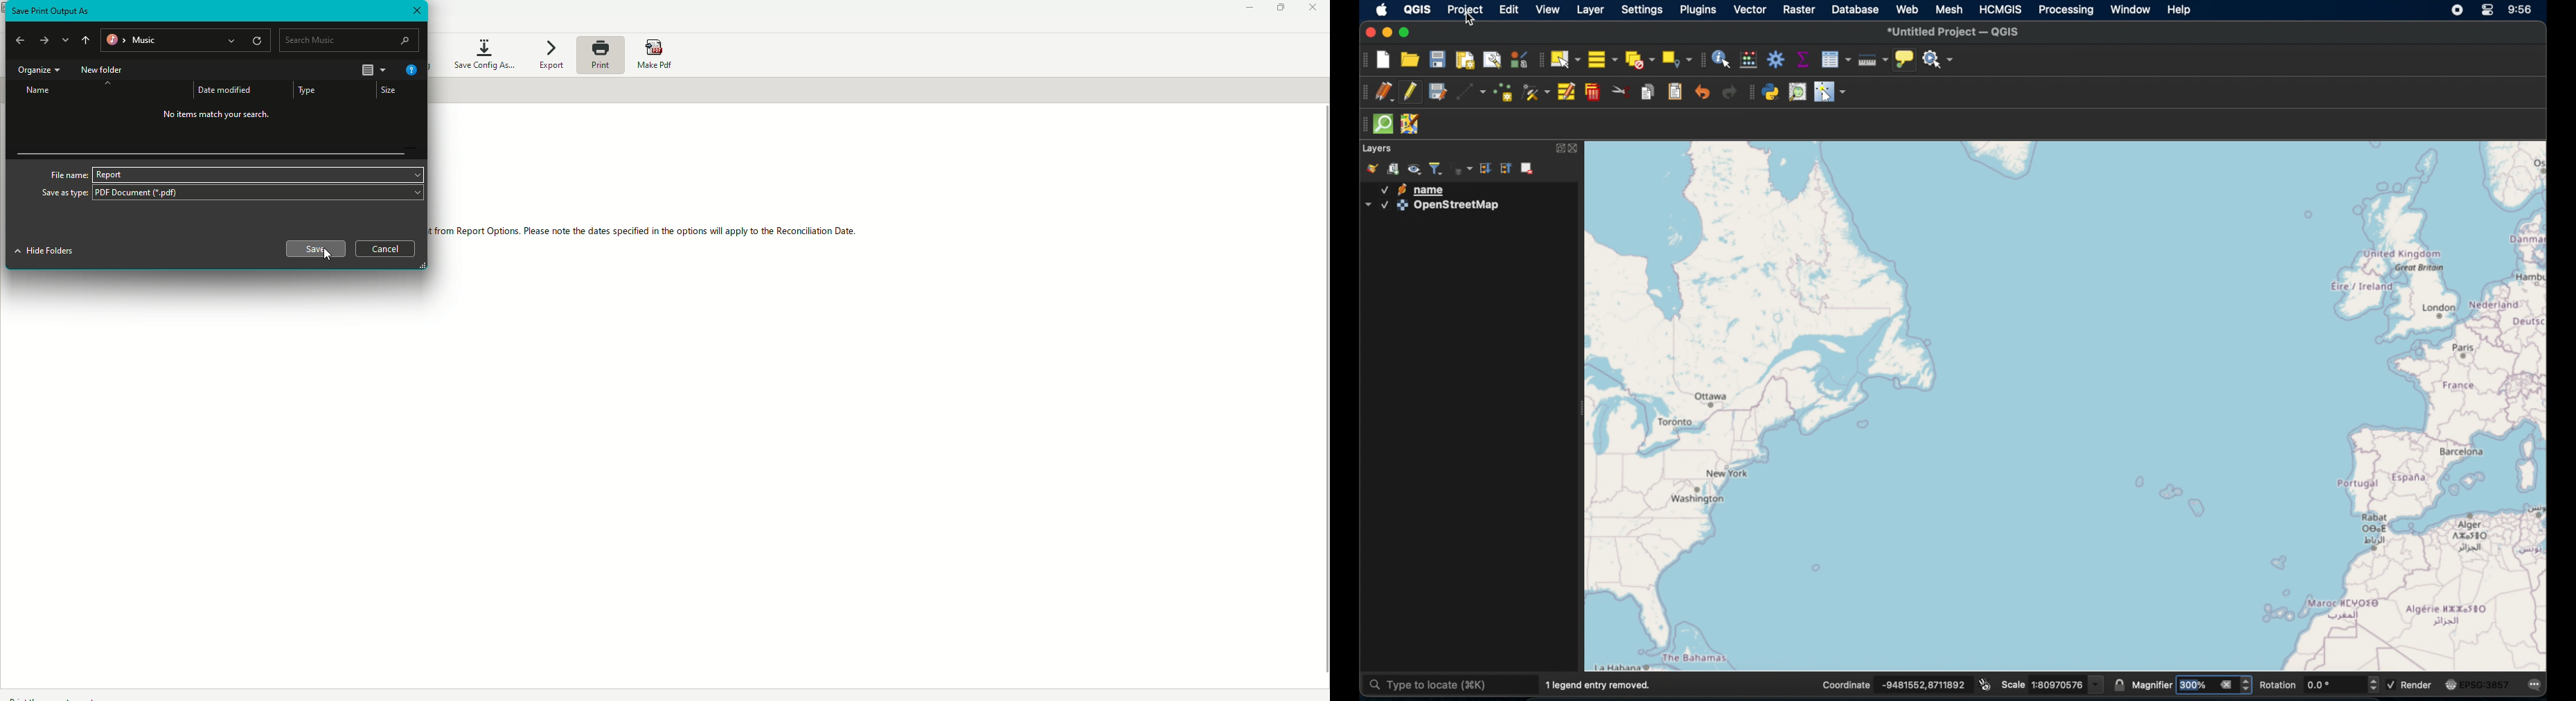 This screenshot has width=2576, height=728. What do you see at coordinates (1955, 32) in the screenshot?
I see `untitled project - QGIS` at bounding box center [1955, 32].